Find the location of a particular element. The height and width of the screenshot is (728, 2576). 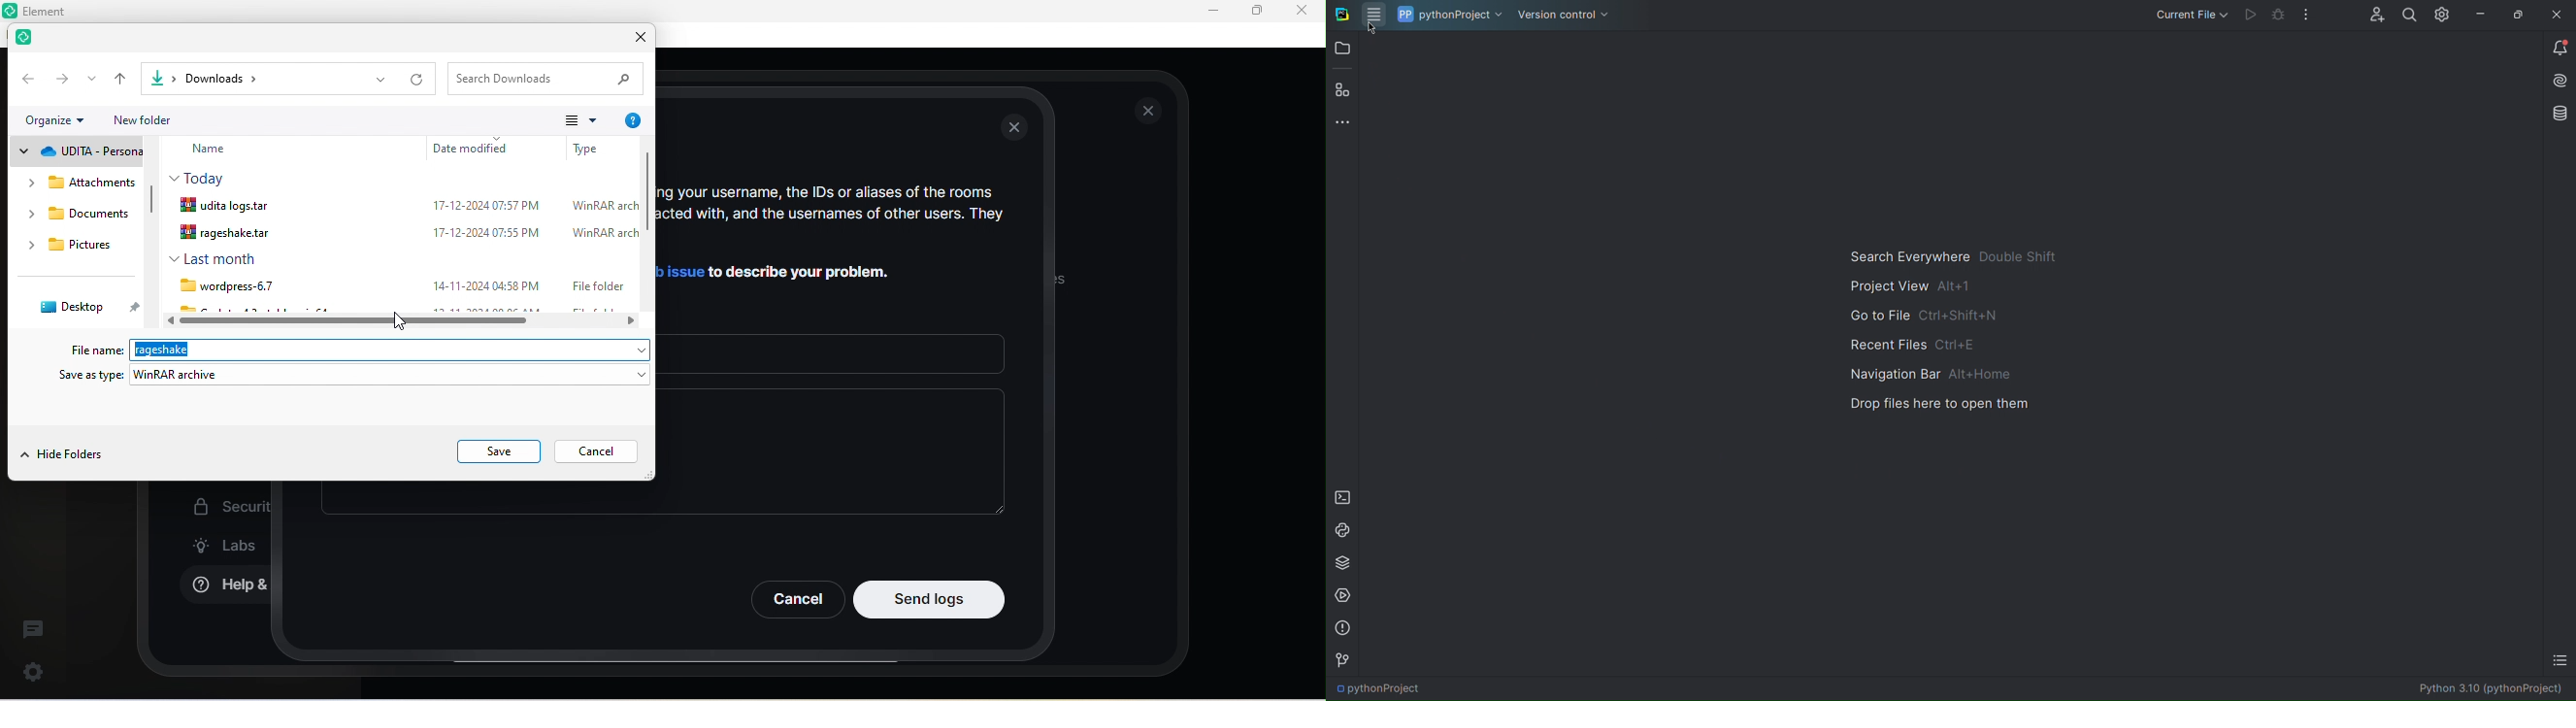

maximize is located at coordinates (1256, 12).